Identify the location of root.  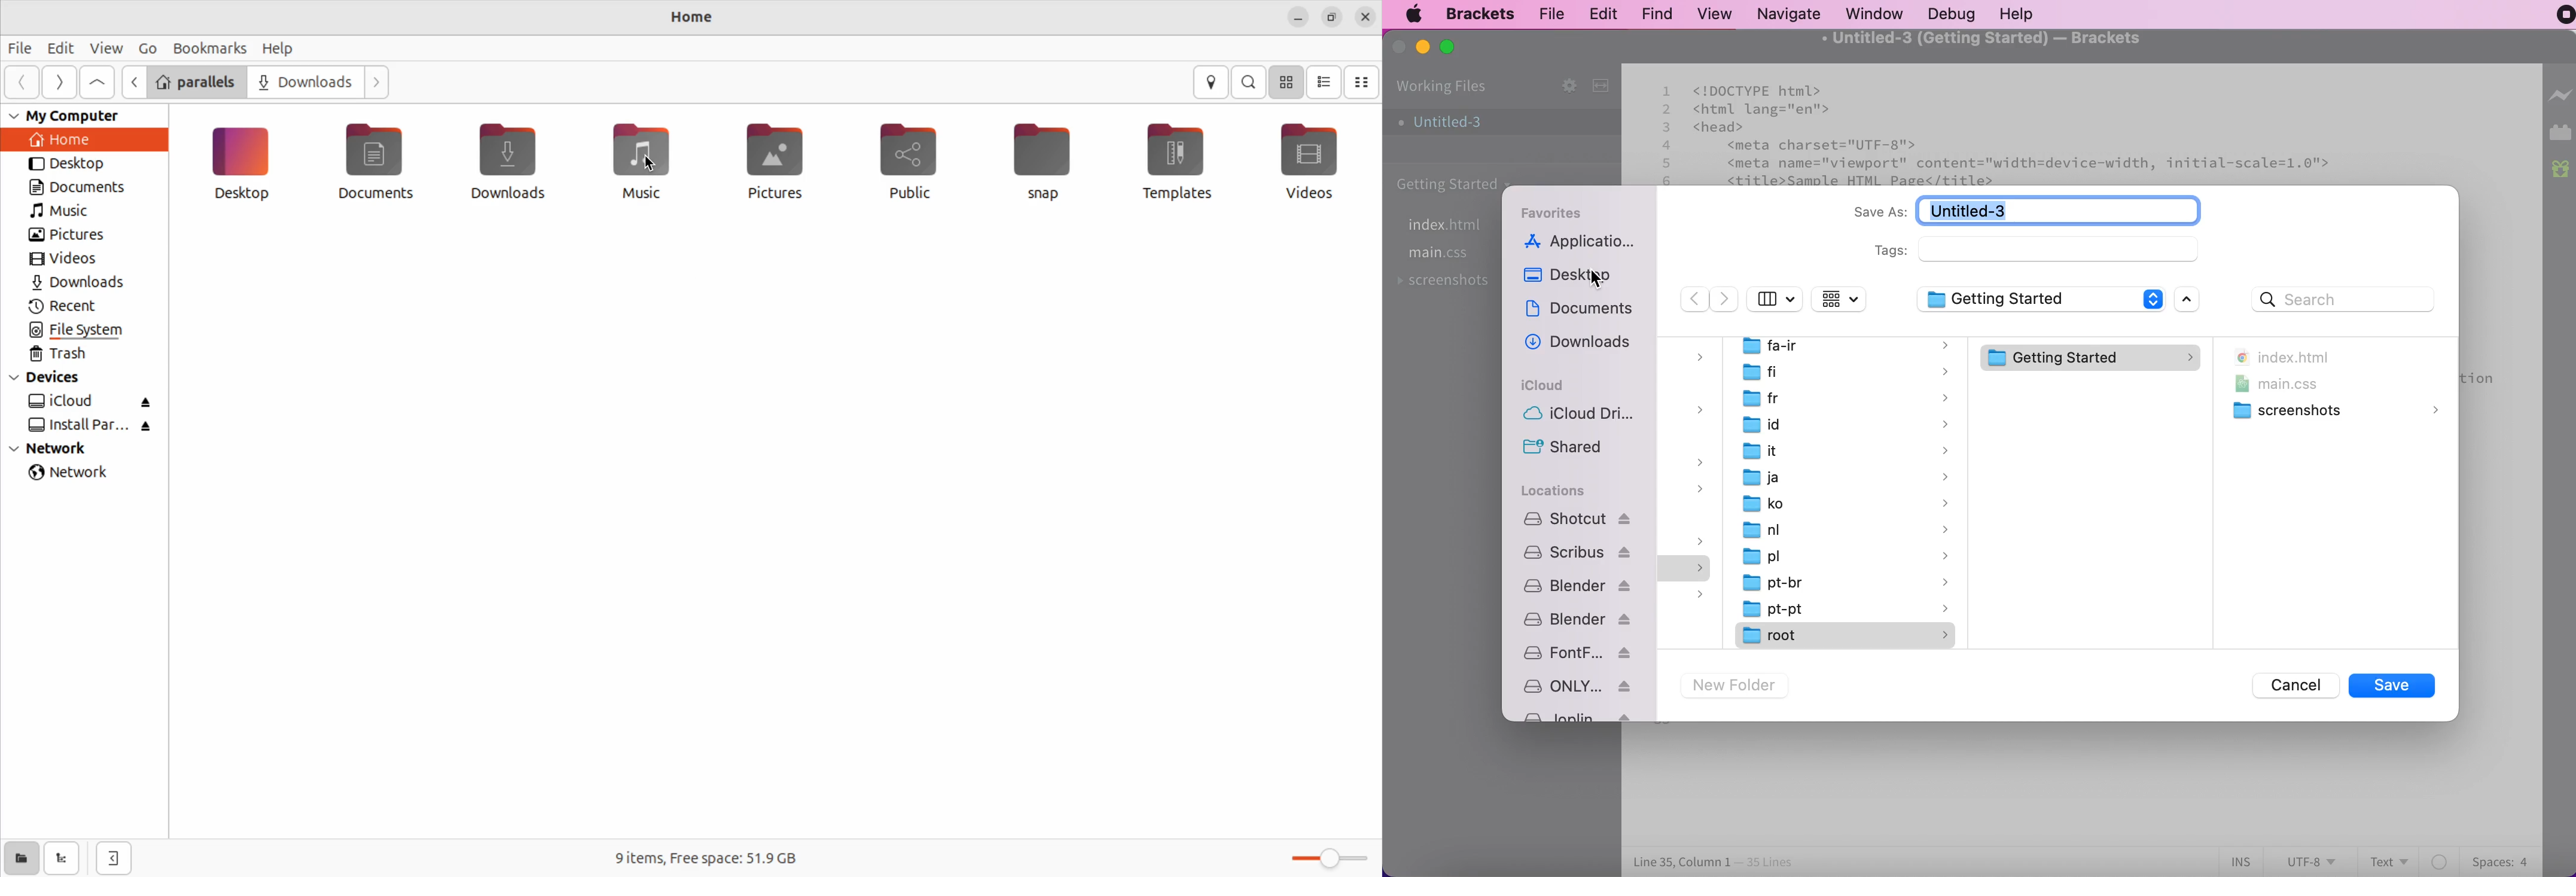
(1846, 634).